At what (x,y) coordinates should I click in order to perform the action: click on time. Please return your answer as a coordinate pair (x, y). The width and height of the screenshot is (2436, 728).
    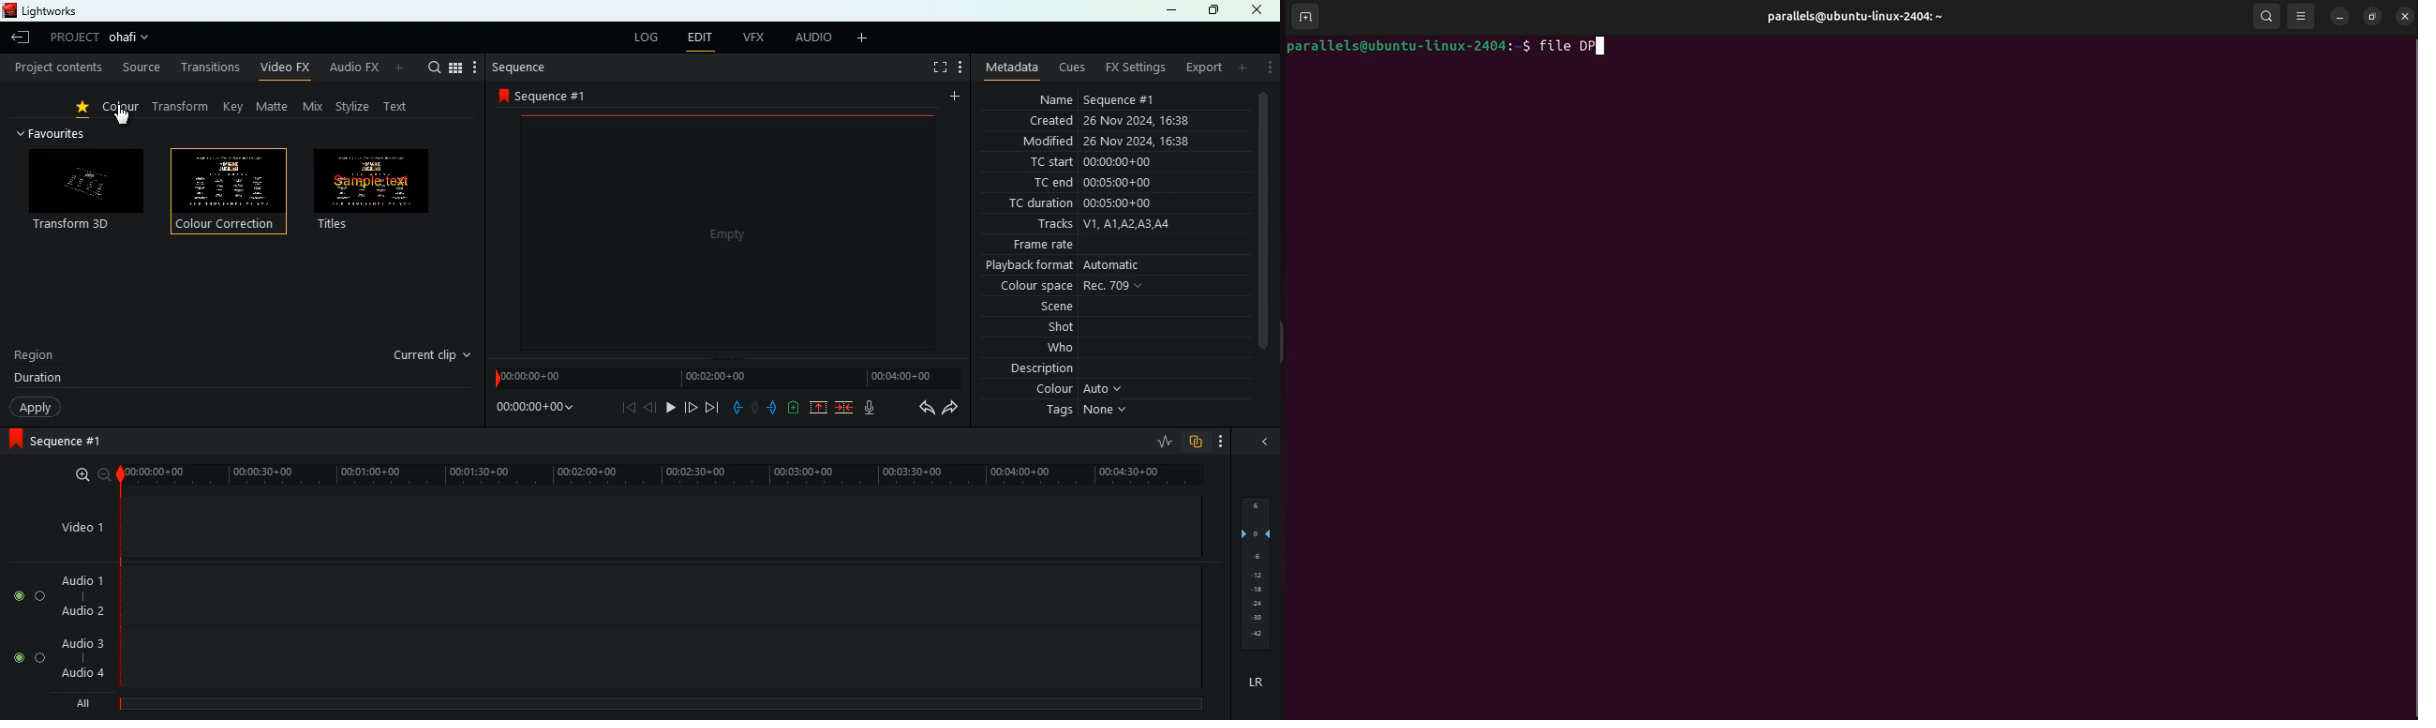
    Looking at the image, I should click on (653, 471).